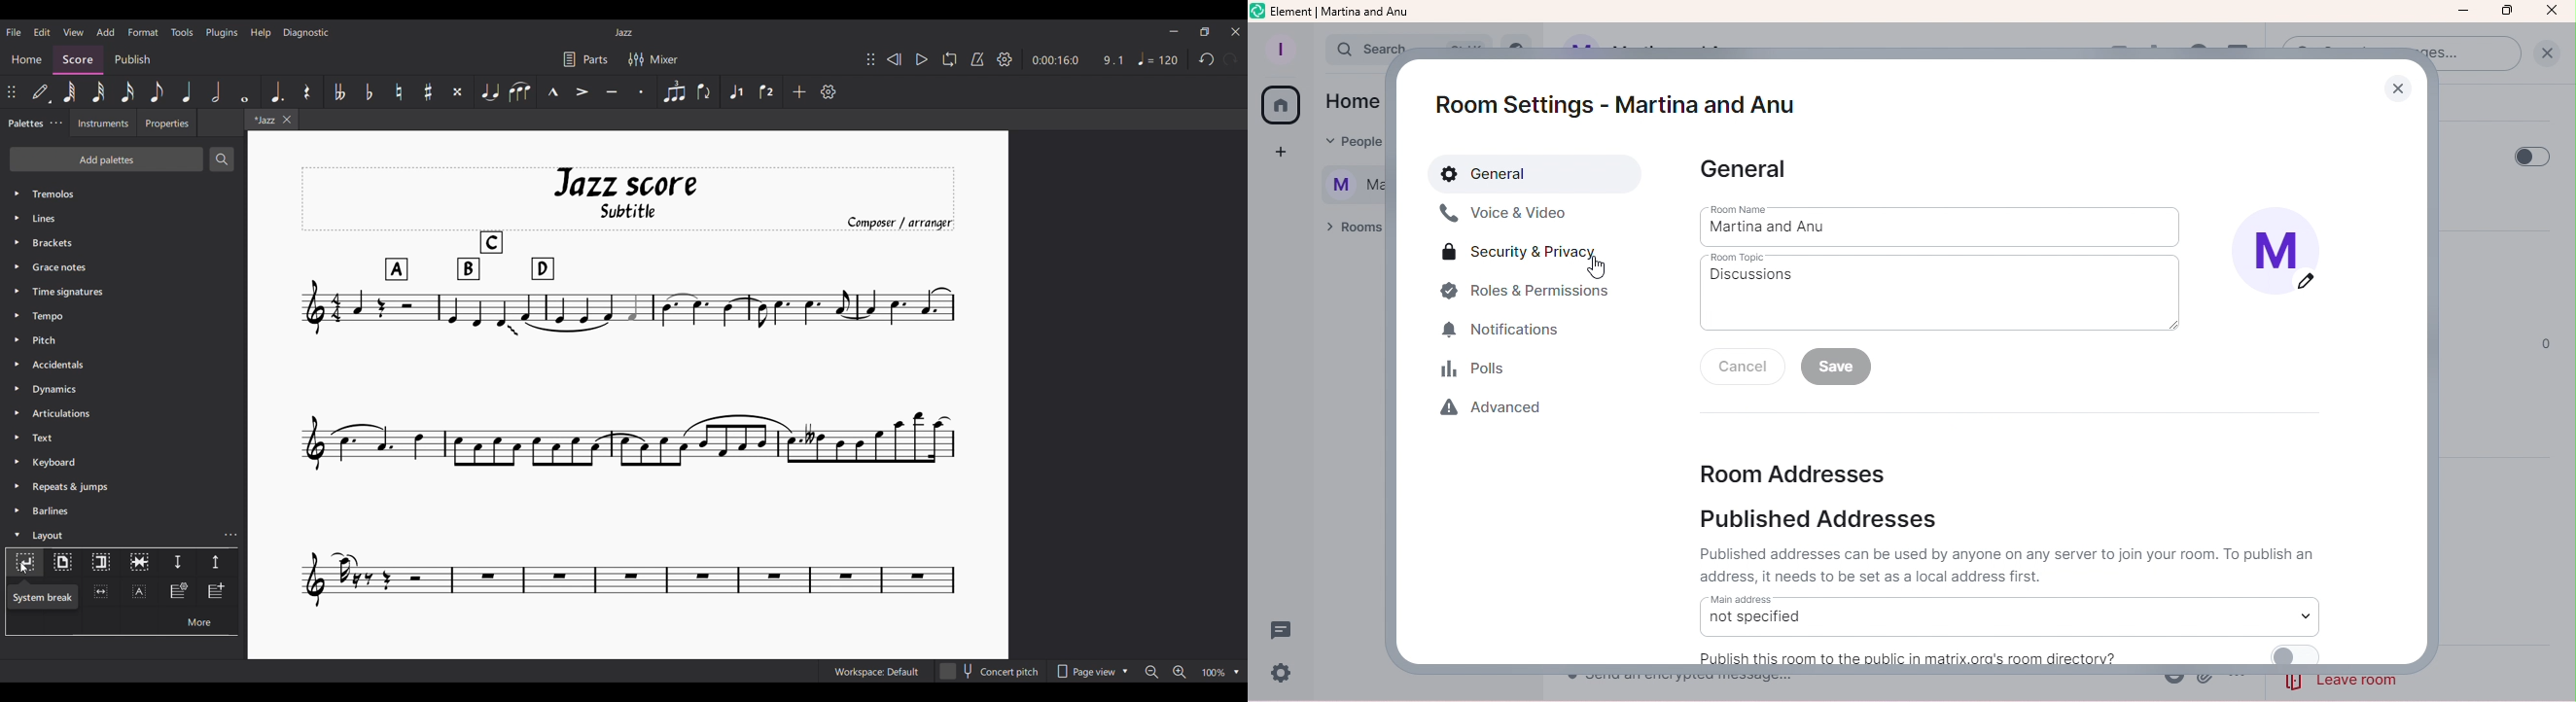 The image size is (2576, 728). I want to click on Publish section, so click(133, 60).